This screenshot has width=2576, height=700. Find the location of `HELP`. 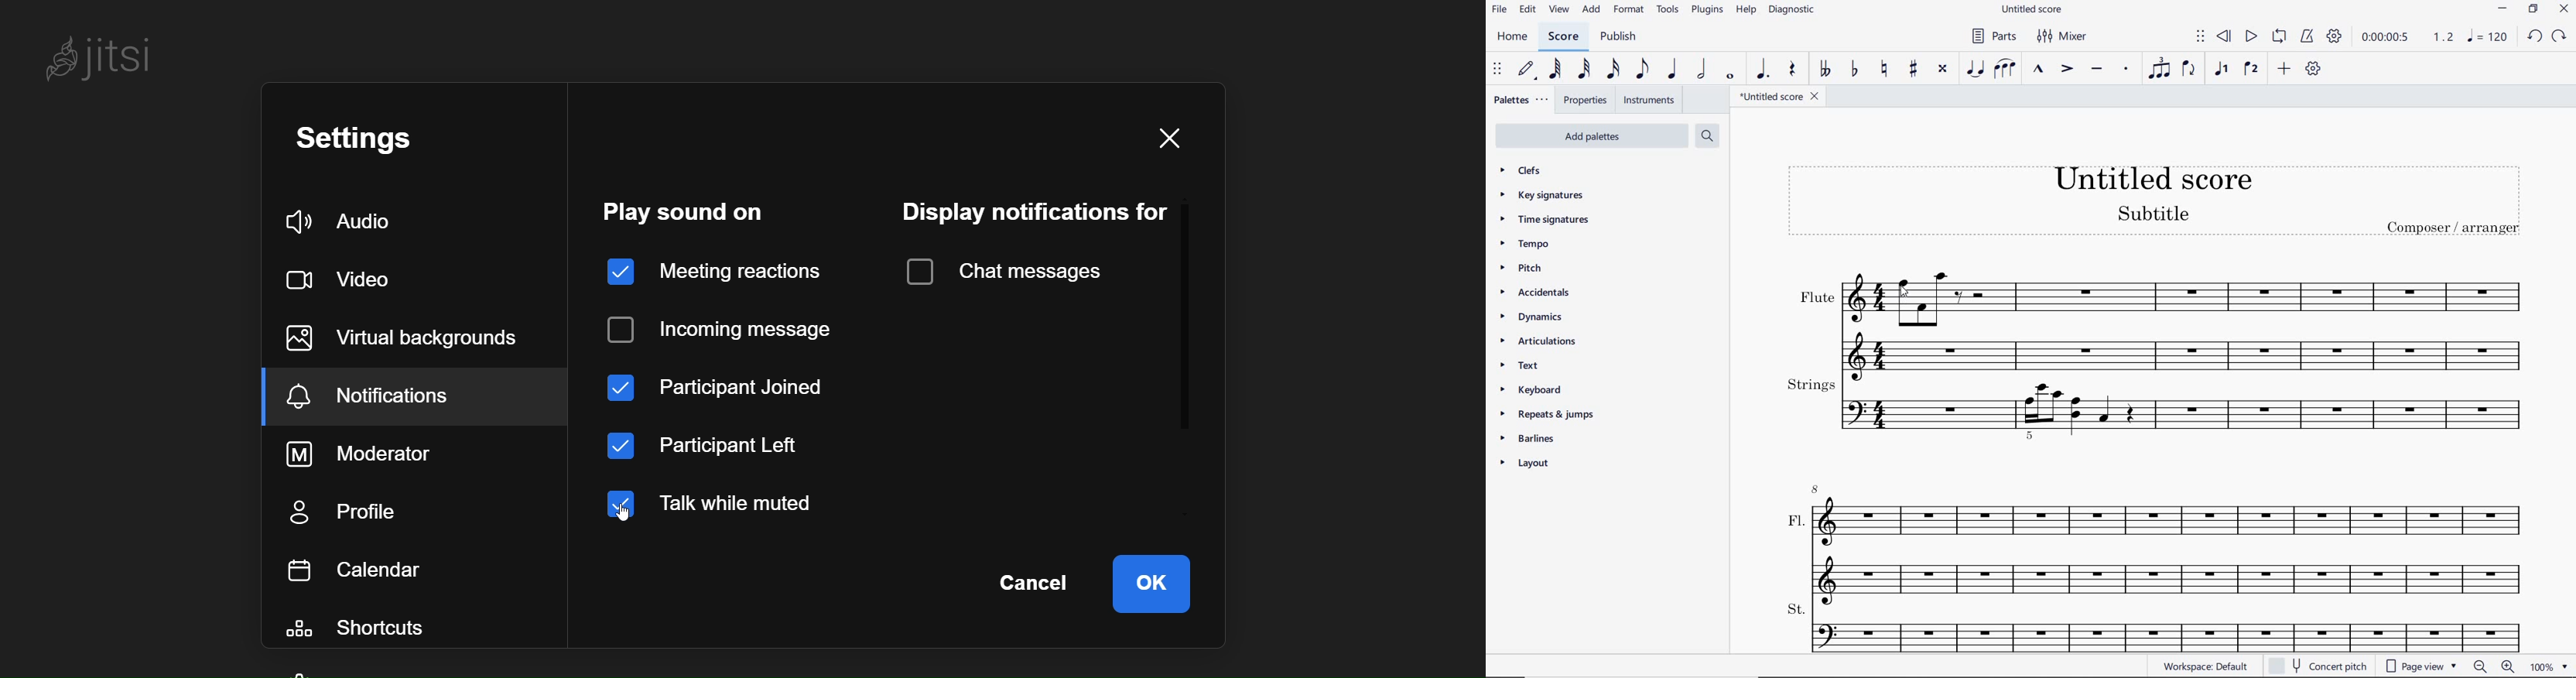

HELP is located at coordinates (1745, 11).